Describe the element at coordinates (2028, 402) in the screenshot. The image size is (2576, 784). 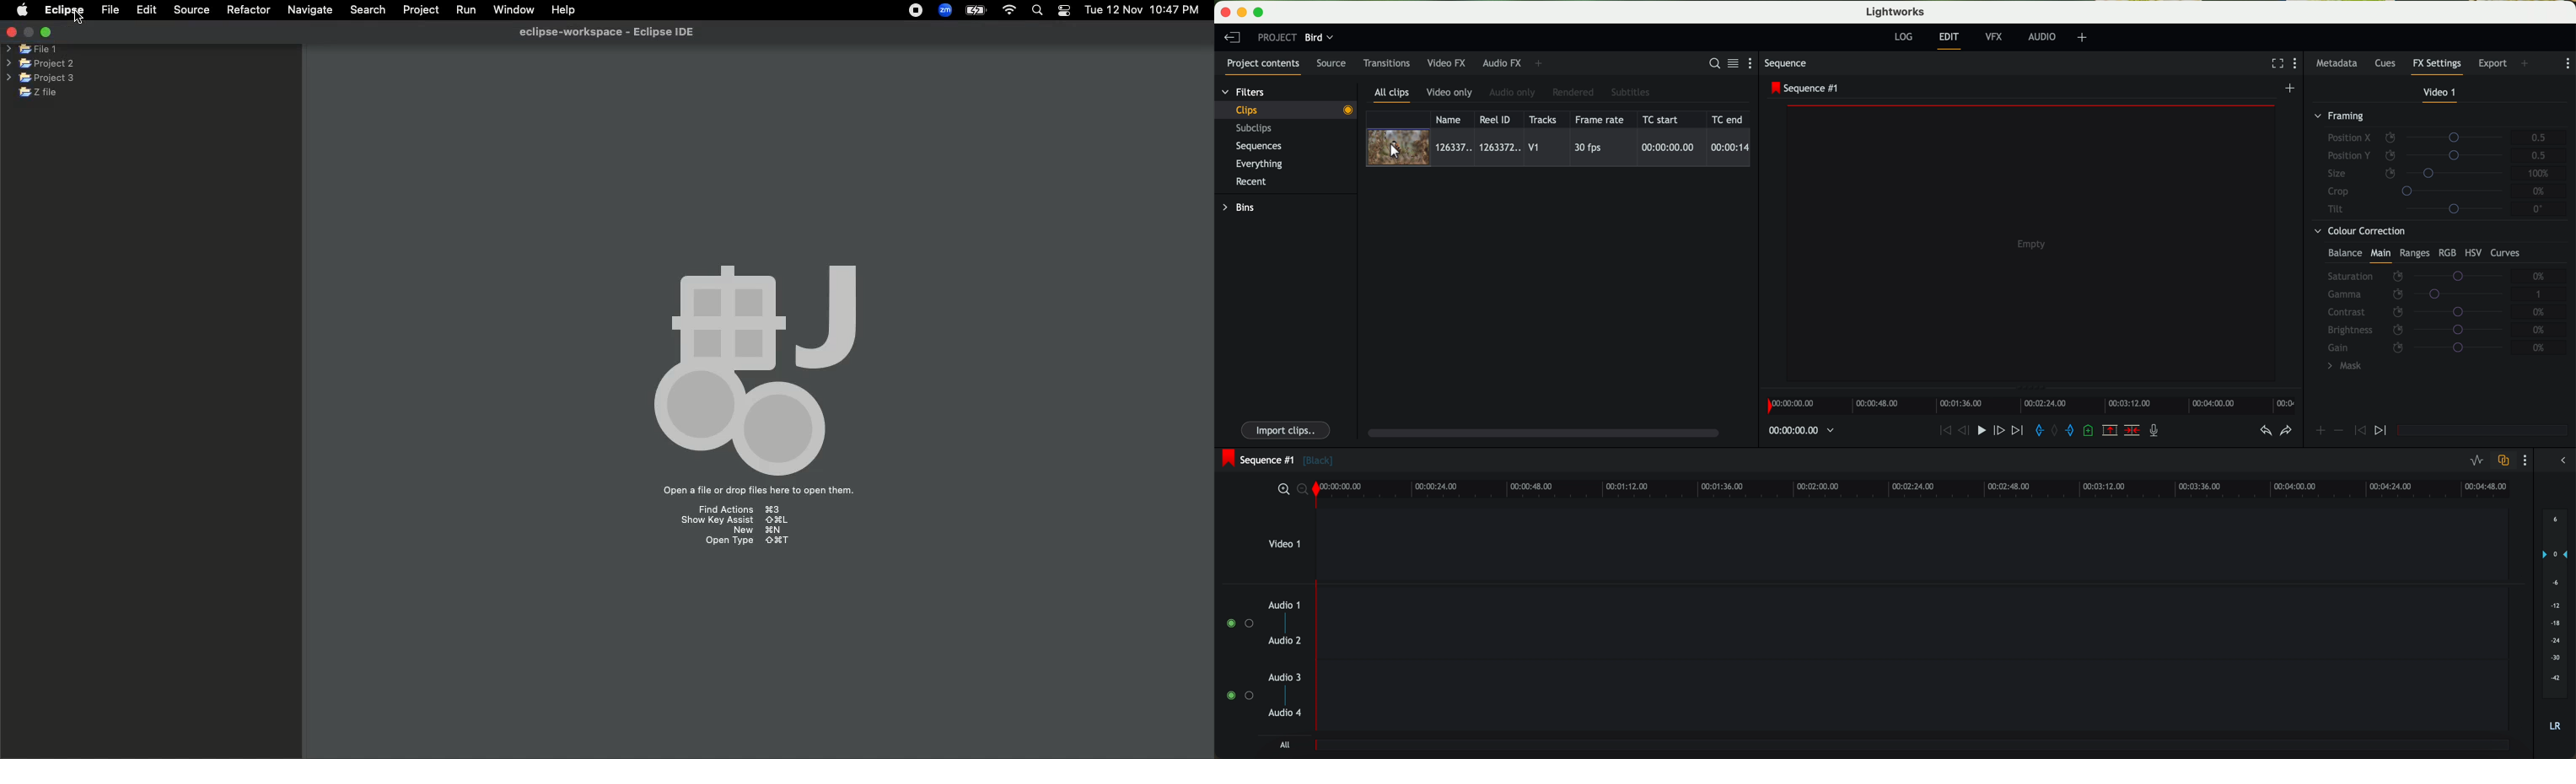
I see `timeline` at that location.